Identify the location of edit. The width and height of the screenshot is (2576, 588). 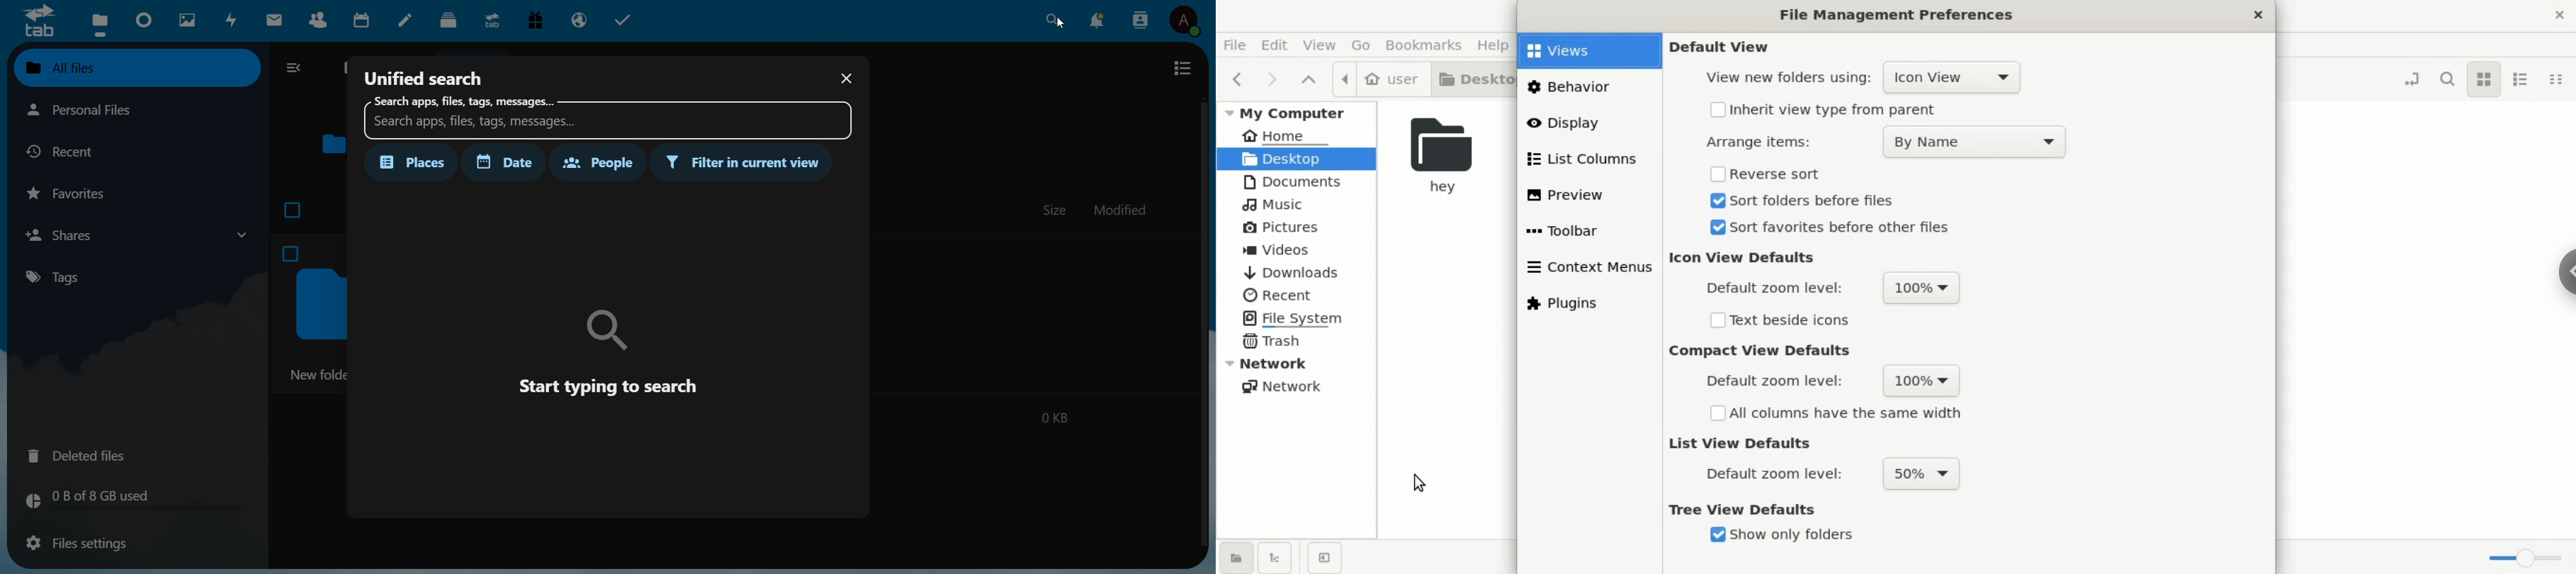
(1277, 46).